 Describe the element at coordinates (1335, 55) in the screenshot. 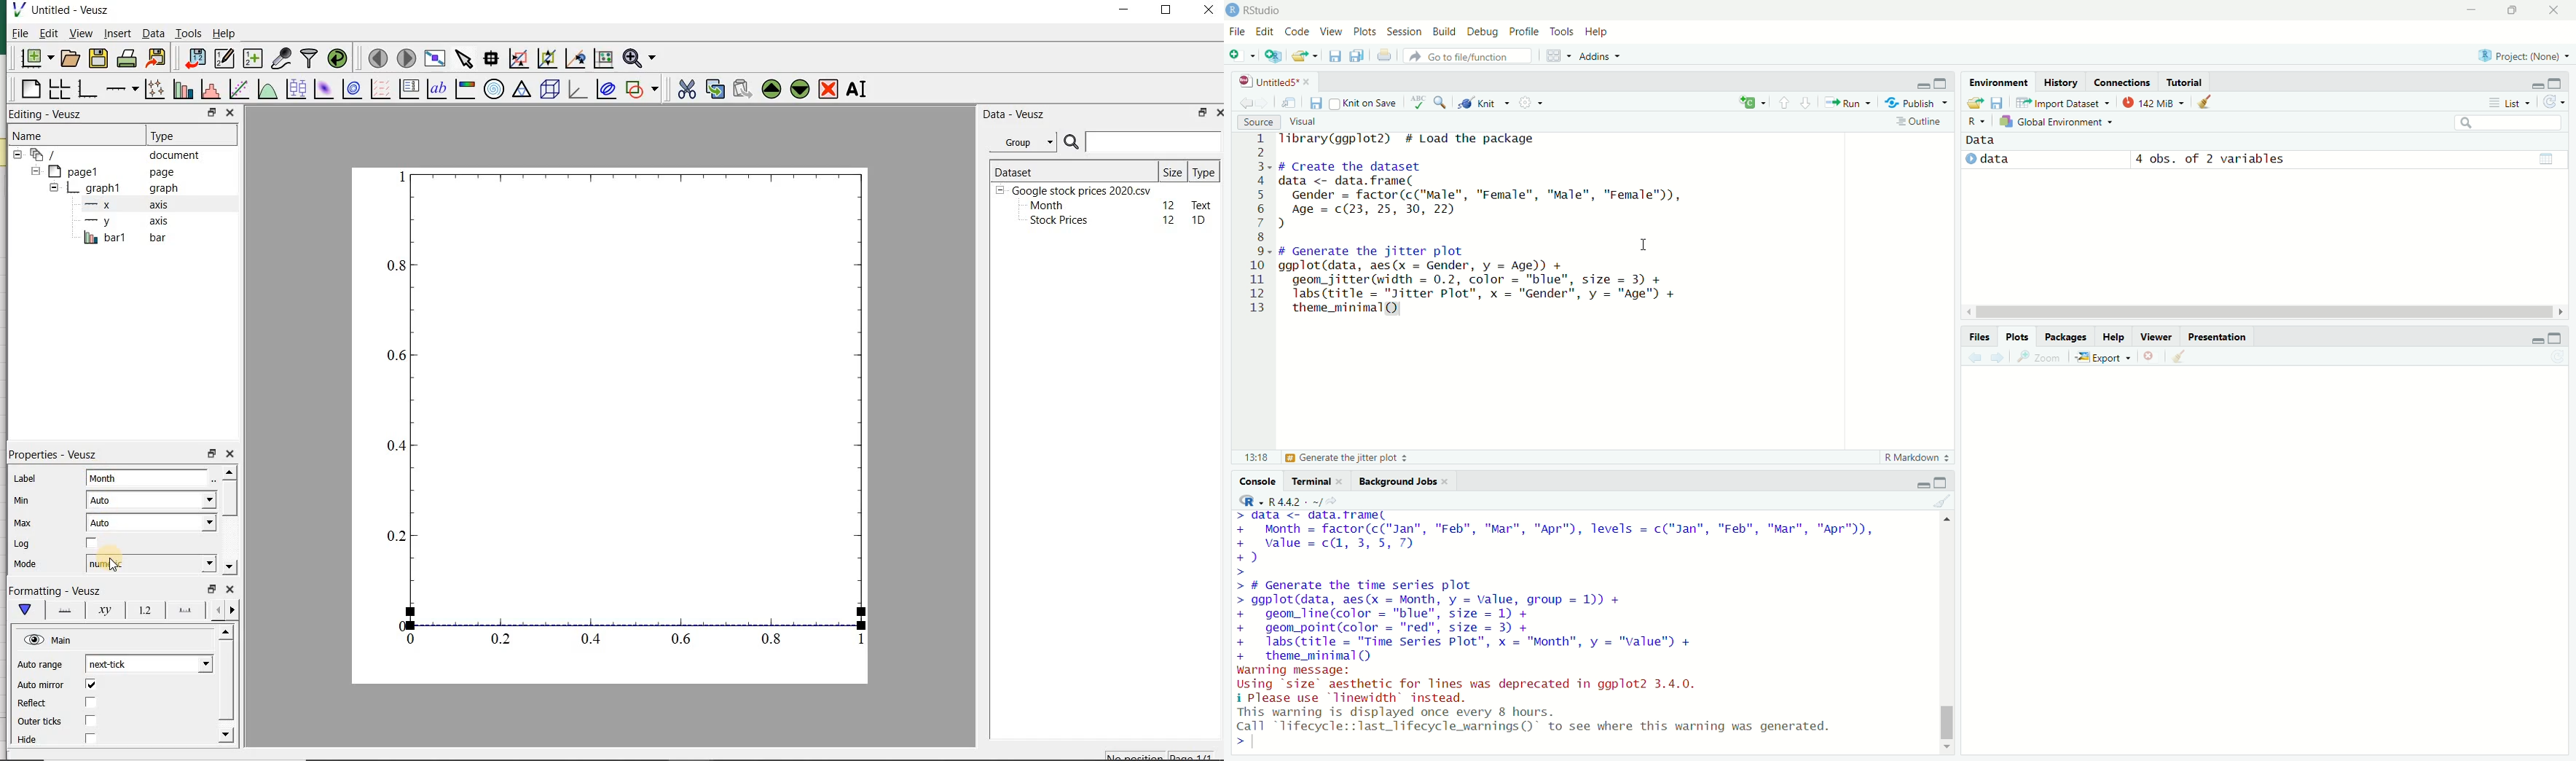

I see `save current document` at that location.